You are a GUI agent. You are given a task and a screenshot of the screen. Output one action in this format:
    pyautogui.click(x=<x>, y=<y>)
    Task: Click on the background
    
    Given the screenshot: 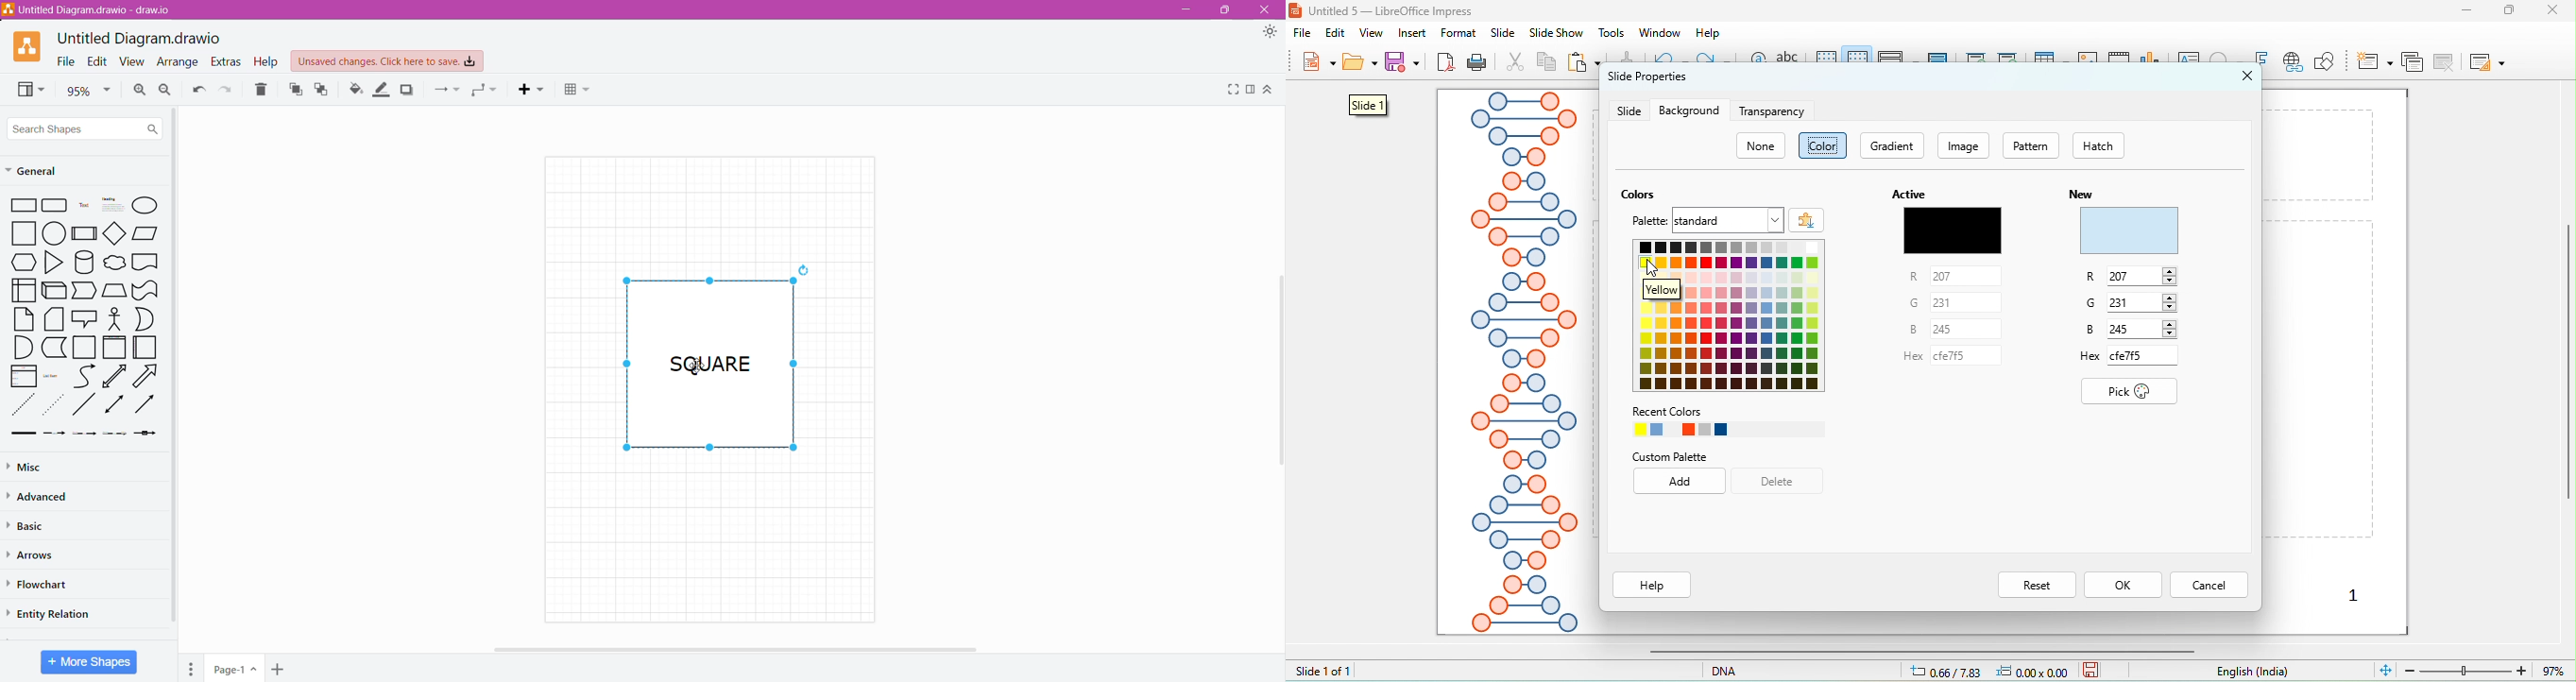 What is the action you would take?
    pyautogui.click(x=1689, y=111)
    